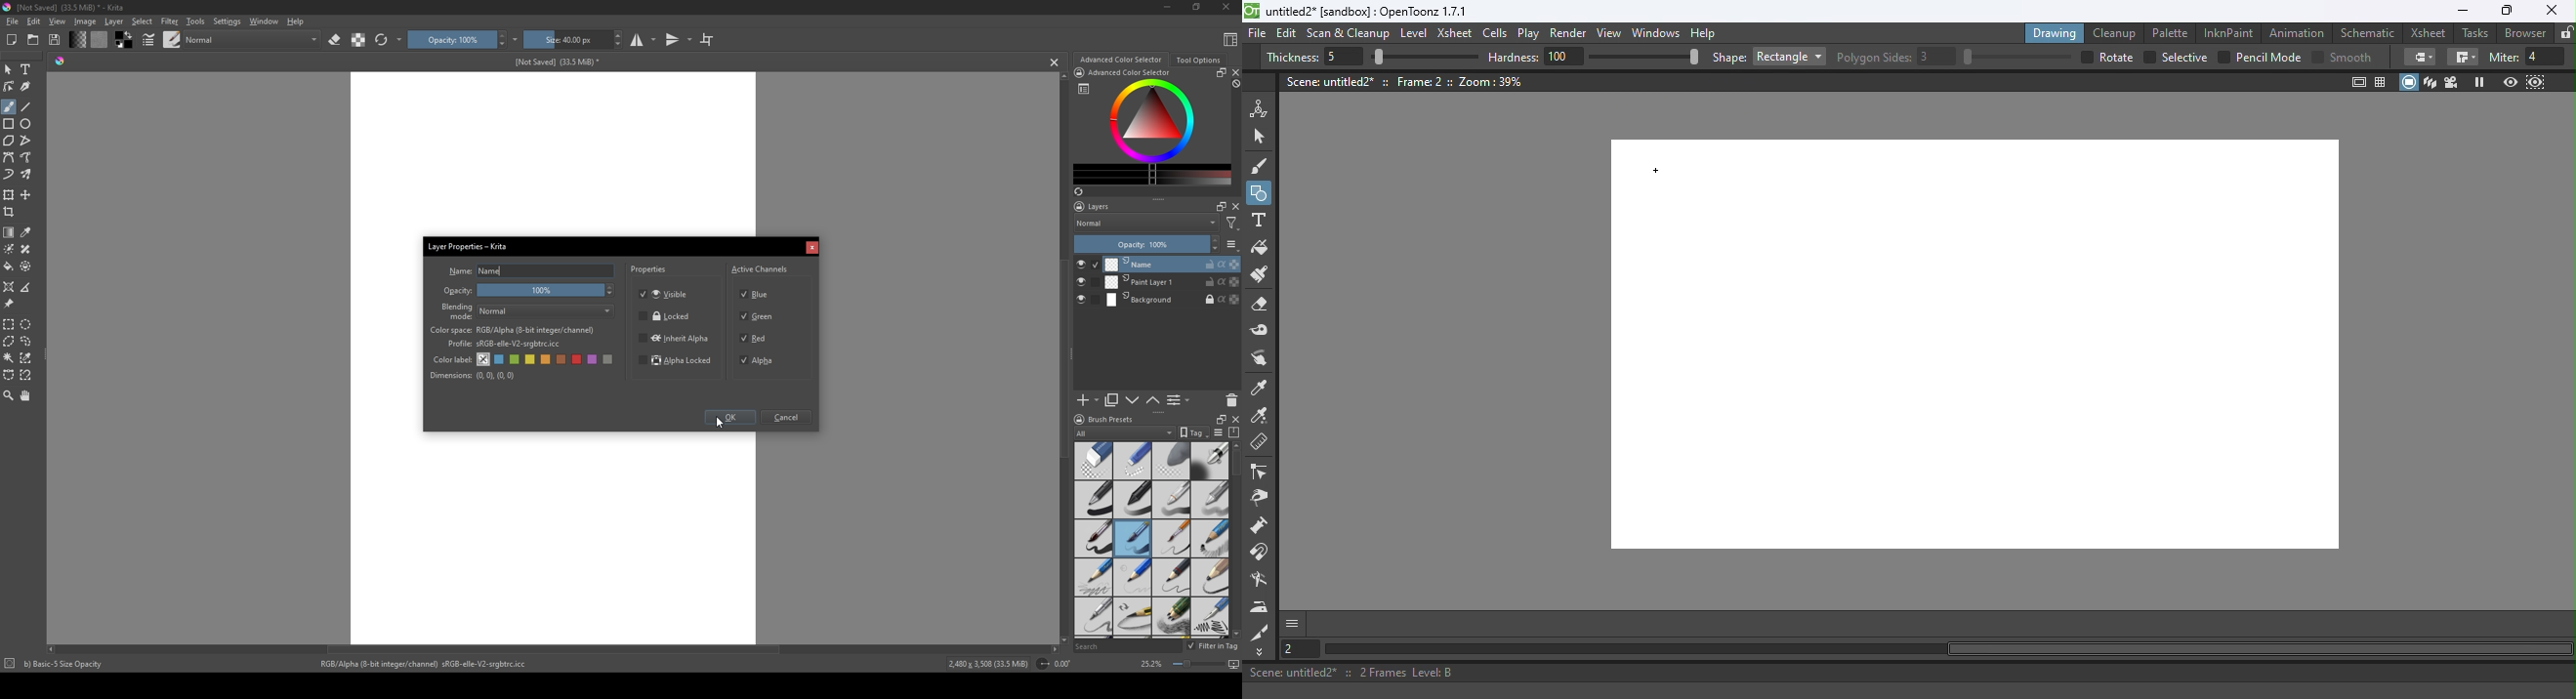 This screenshot has width=2576, height=700. Describe the element at coordinates (149, 40) in the screenshot. I see `pointers` at that location.